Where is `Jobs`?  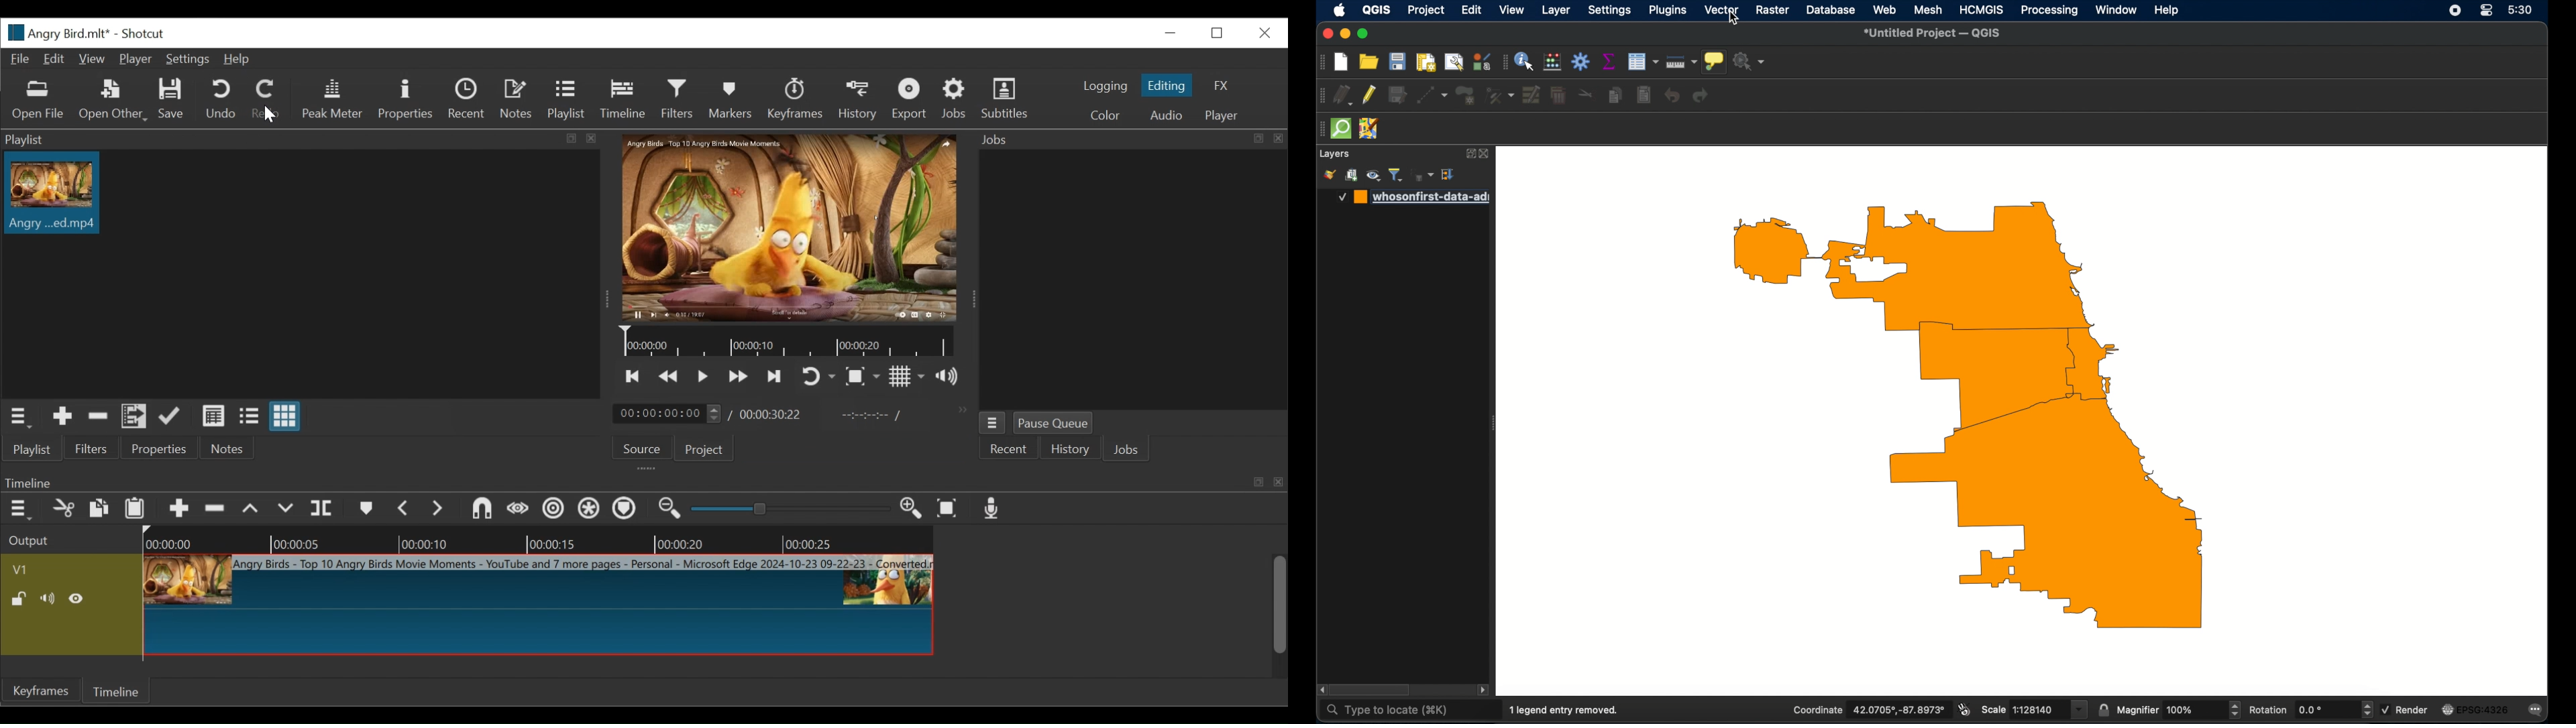 Jobs is located at coordinates (1128, 451).